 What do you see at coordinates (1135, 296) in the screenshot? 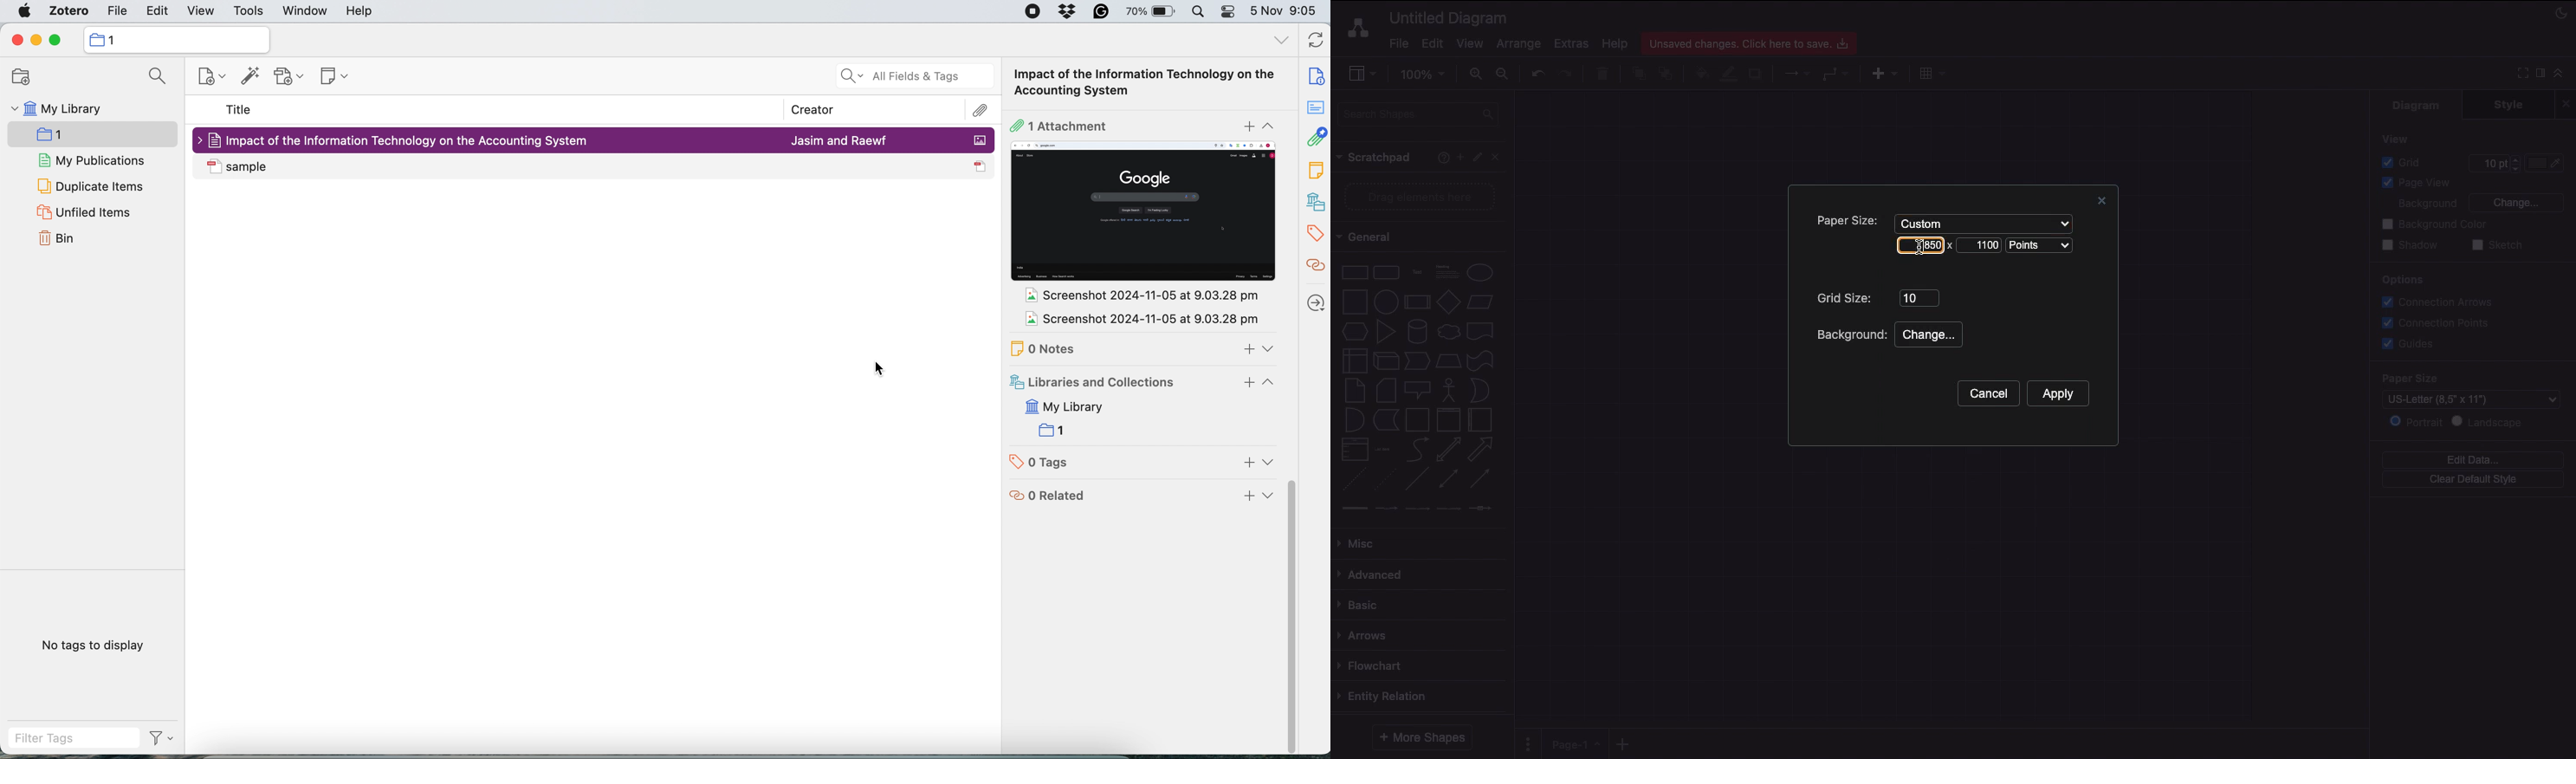
I see `screenshot 2024-11-05 at 9.03.28 pm` at bounding box center [1135, 296].